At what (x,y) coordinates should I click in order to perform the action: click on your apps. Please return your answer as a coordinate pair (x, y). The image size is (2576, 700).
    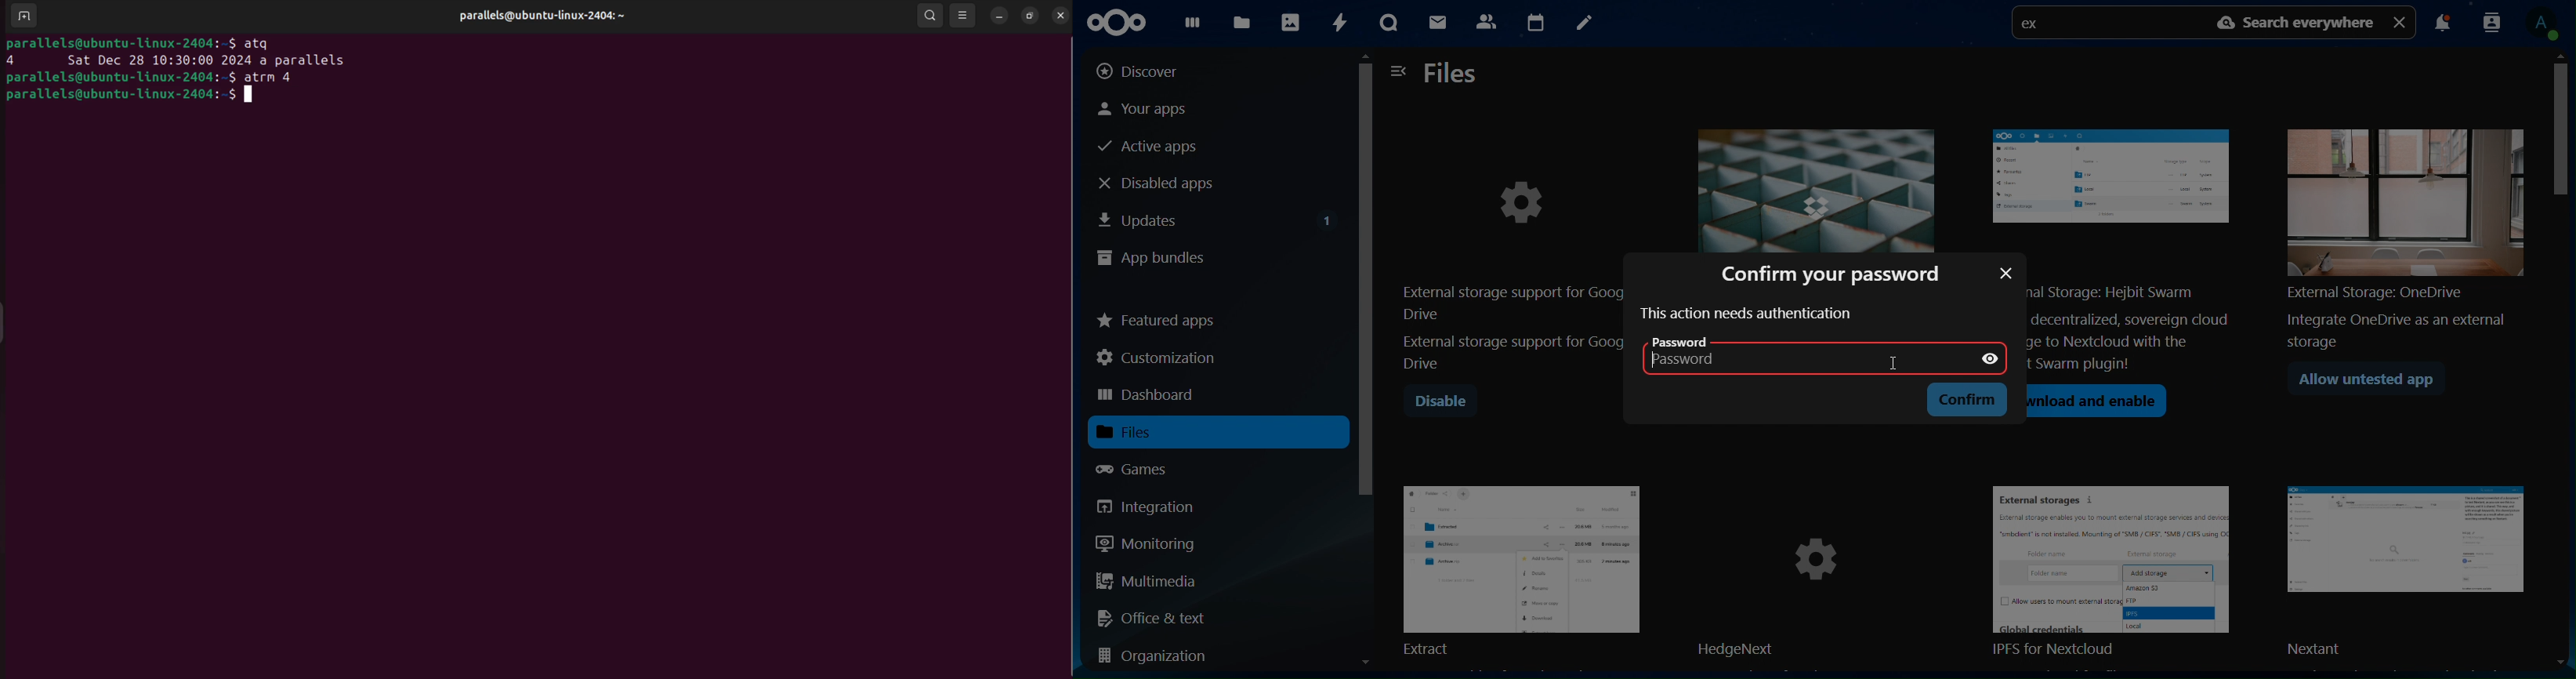
    Looking at the image, I should click on (1158, 107).